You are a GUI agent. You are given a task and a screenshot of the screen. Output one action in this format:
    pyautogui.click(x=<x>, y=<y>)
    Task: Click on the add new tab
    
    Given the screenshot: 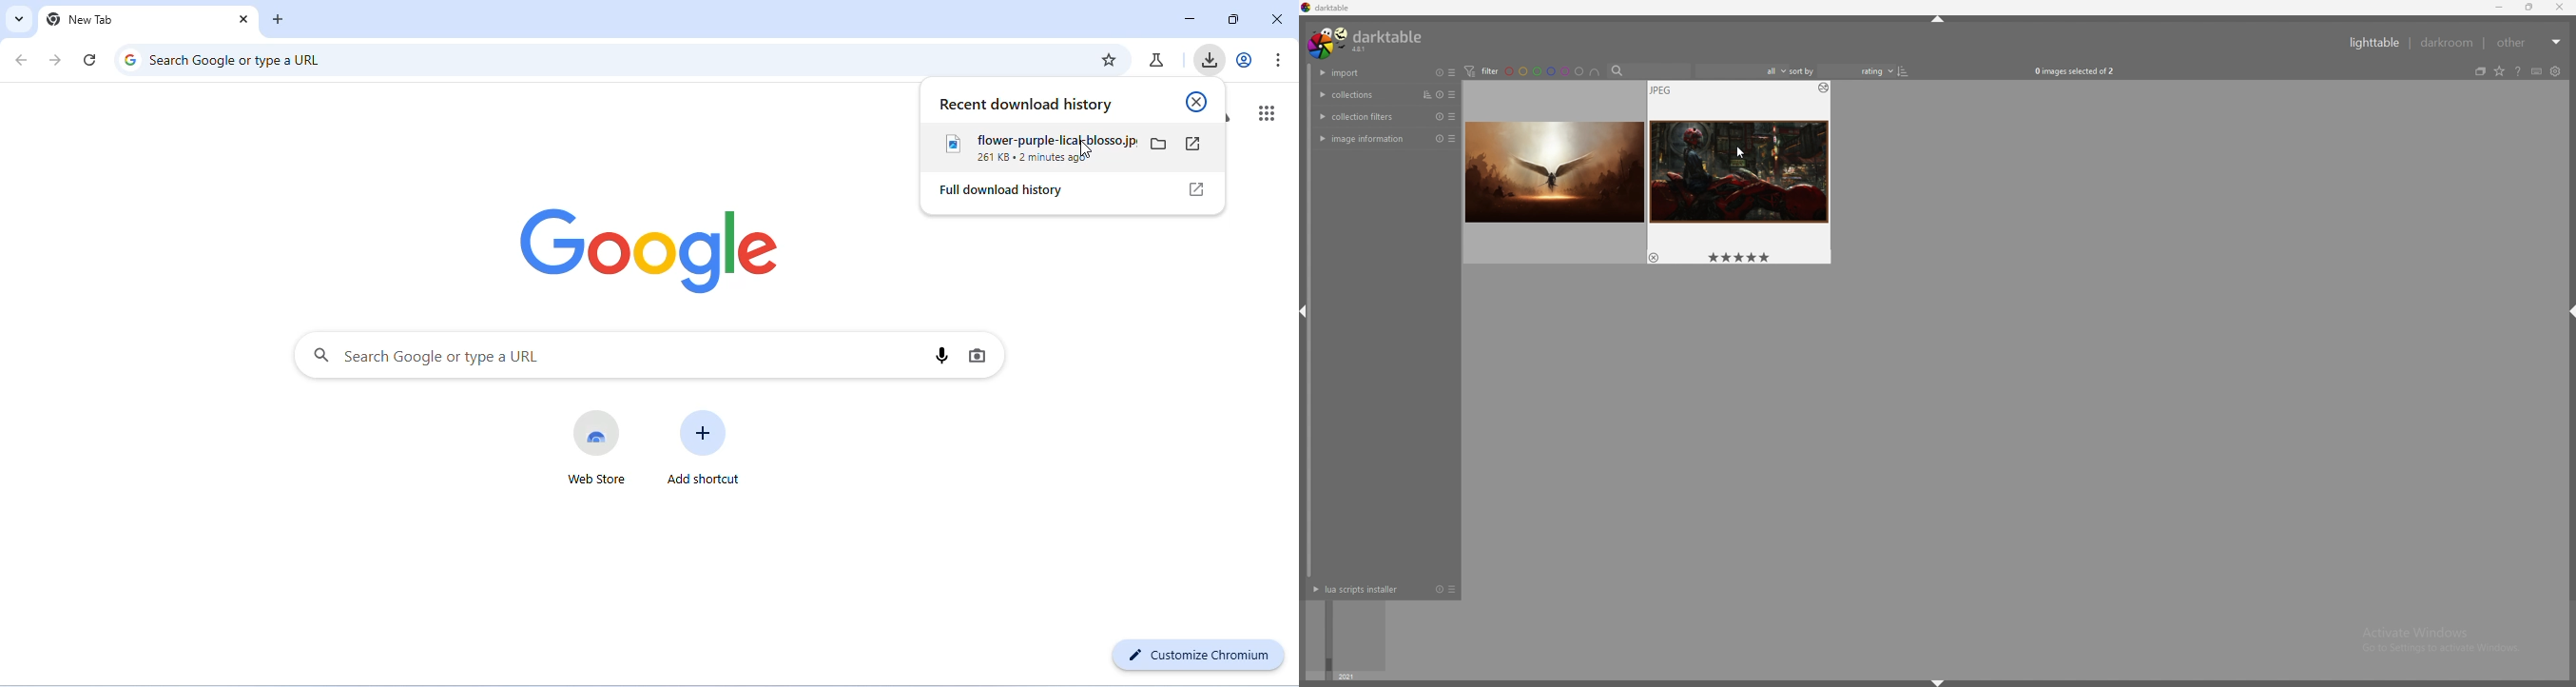 What is the action you would take?
    pyautogui.click(x=279, y=21)
    